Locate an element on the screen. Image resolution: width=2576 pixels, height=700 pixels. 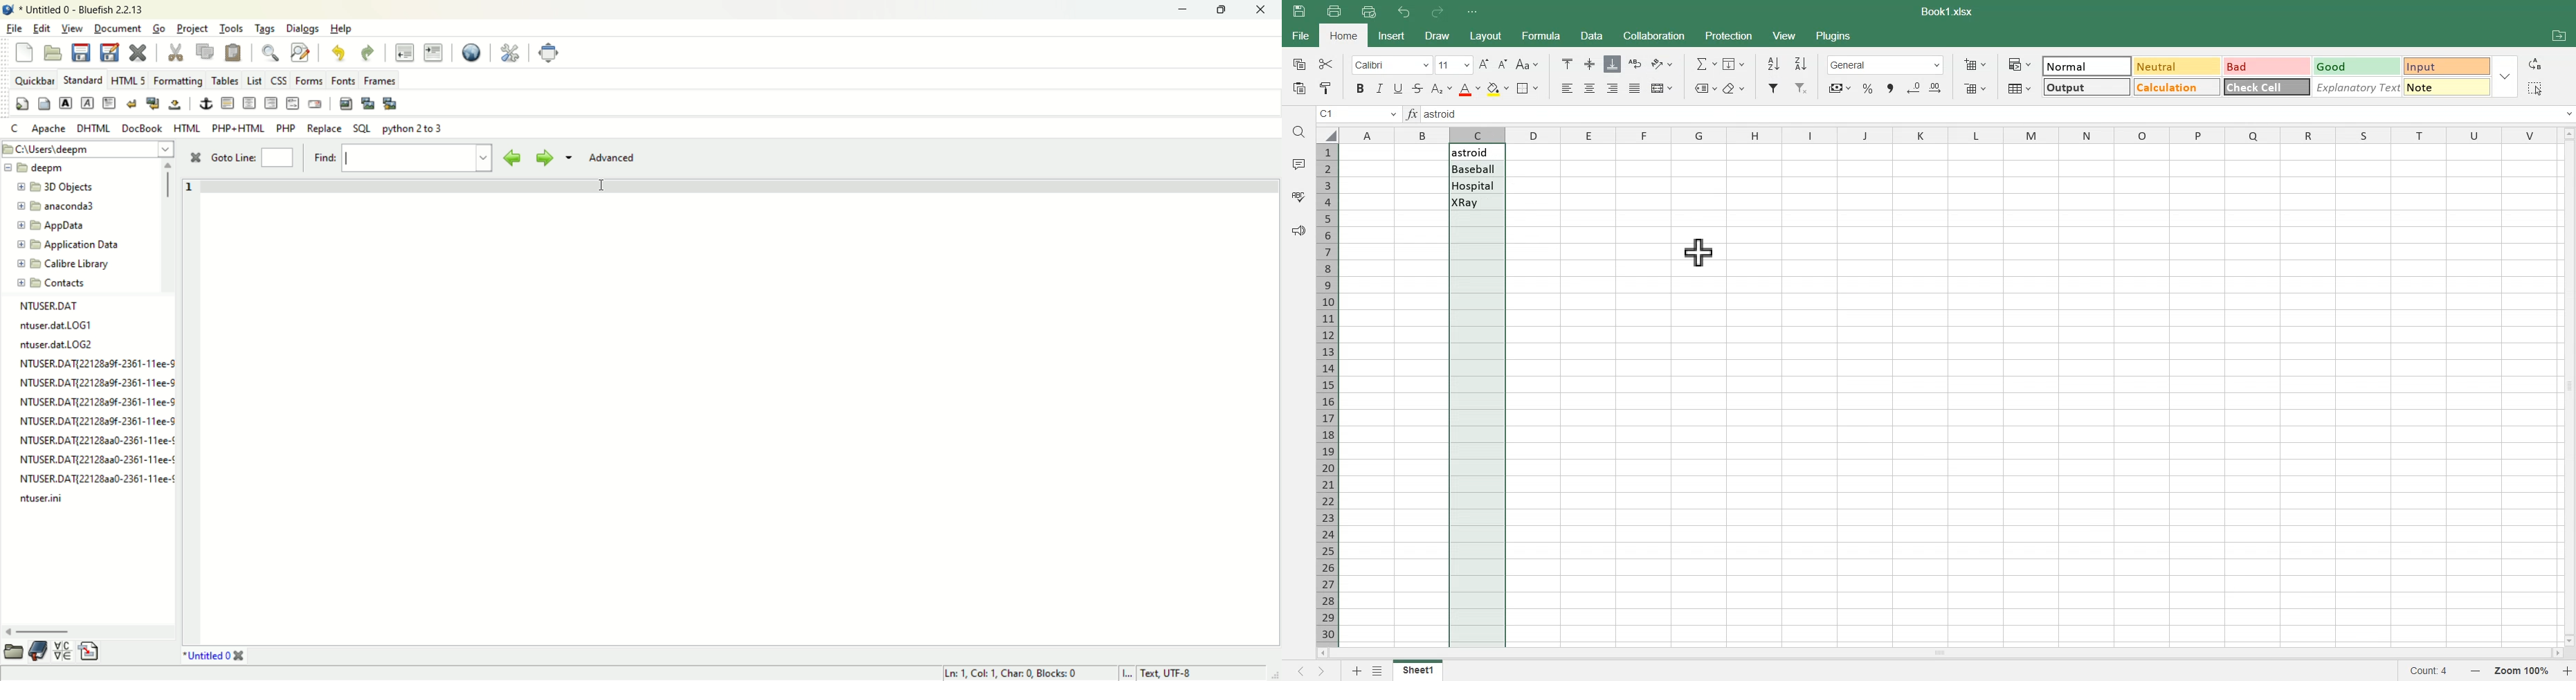
zoom out is located at coordinates (2479, 672).